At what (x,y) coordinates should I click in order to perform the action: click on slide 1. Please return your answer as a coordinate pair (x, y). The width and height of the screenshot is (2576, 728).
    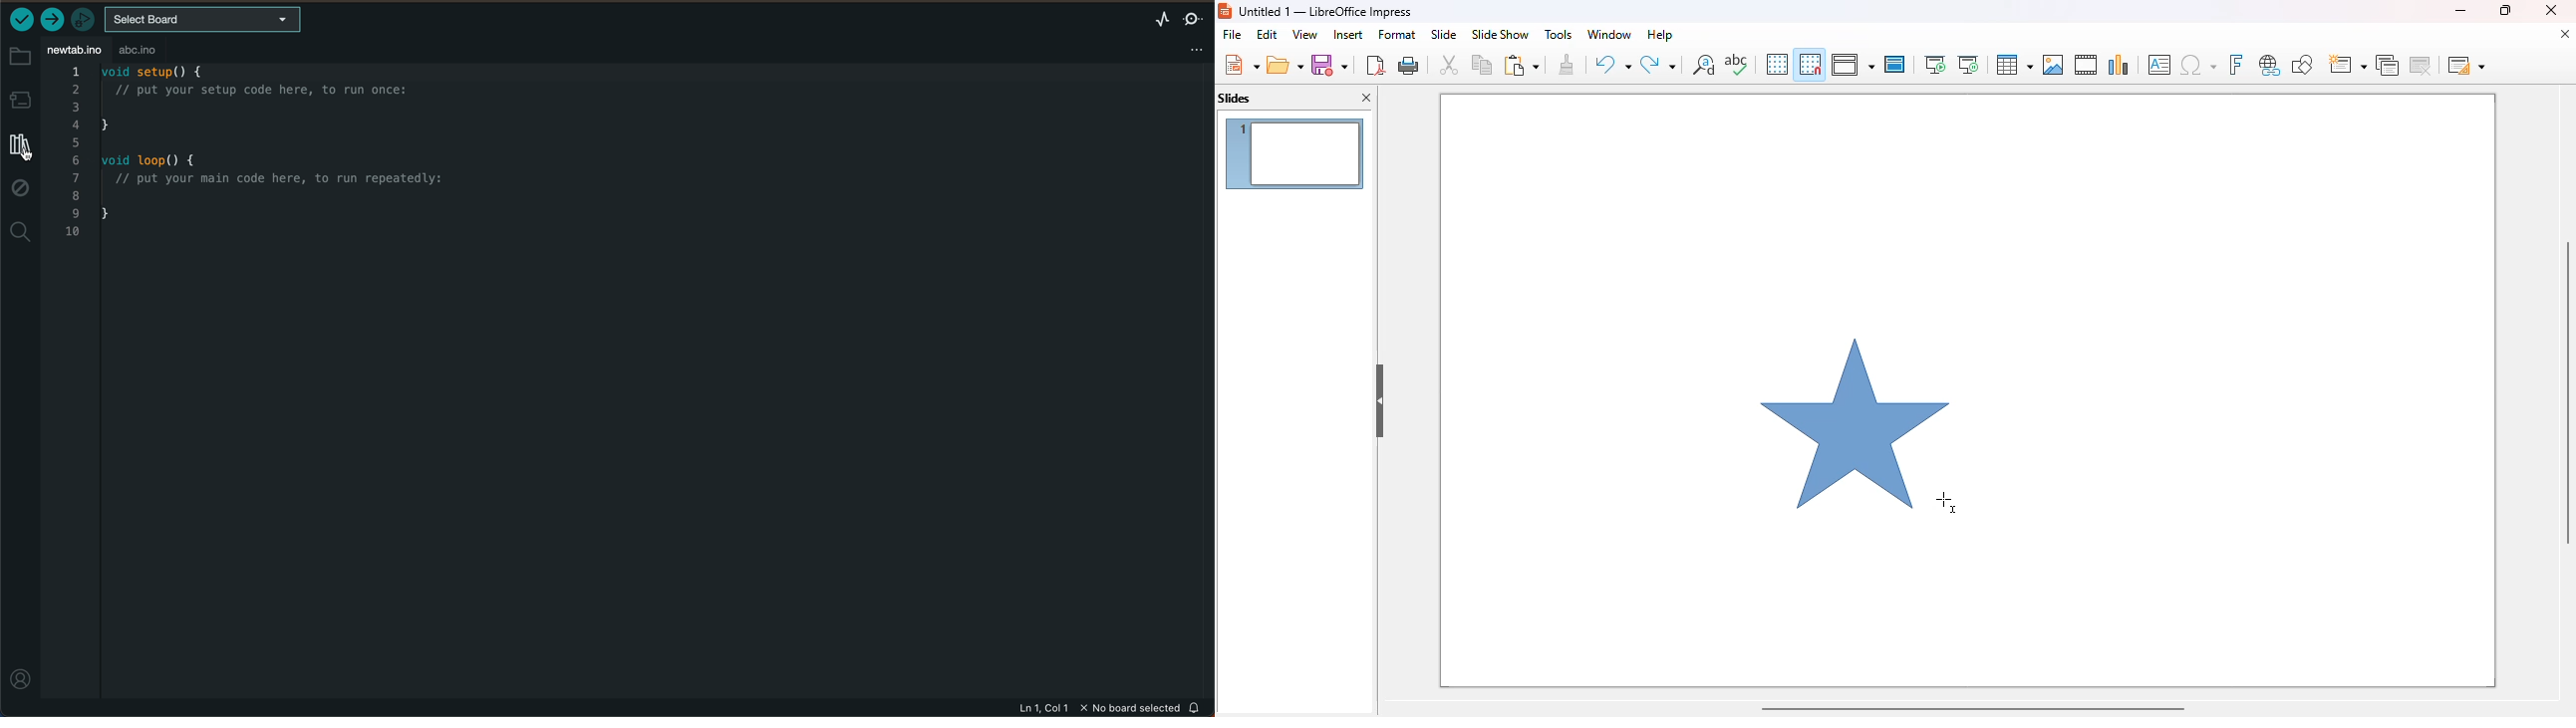
    Looking at the image, I should click on (1294, 153).